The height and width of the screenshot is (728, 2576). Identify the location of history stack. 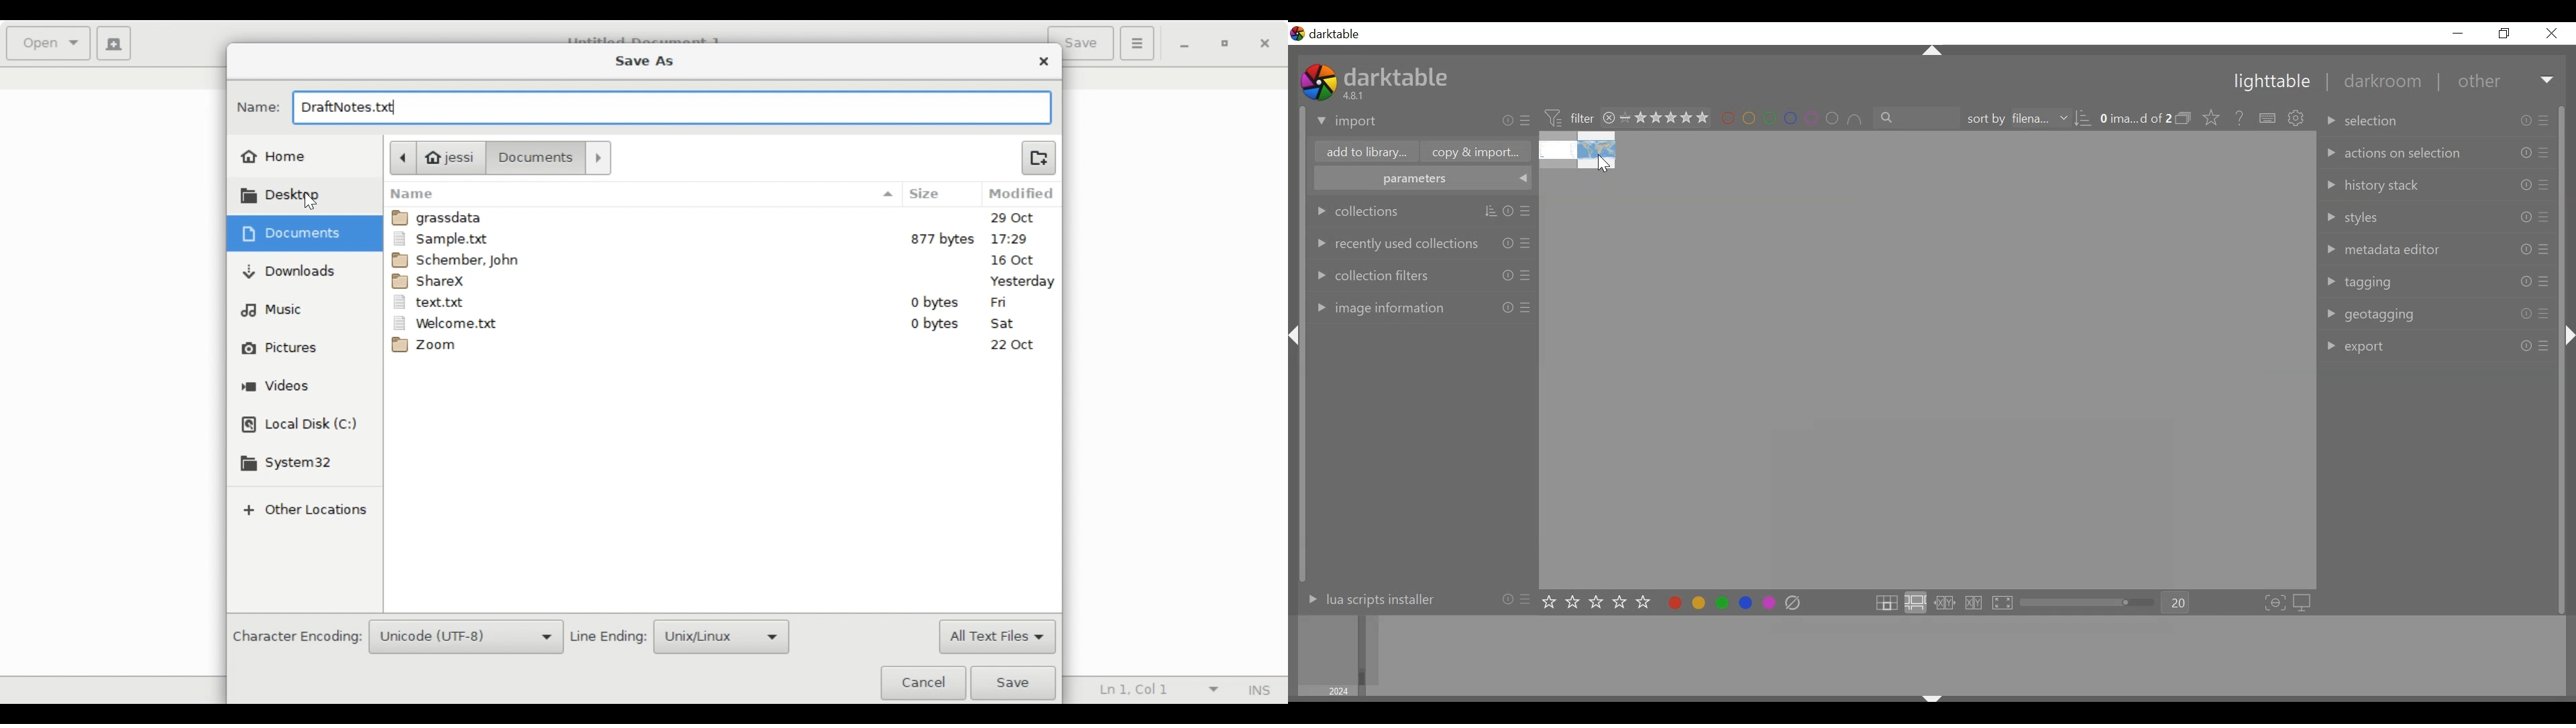
(2402, 185).